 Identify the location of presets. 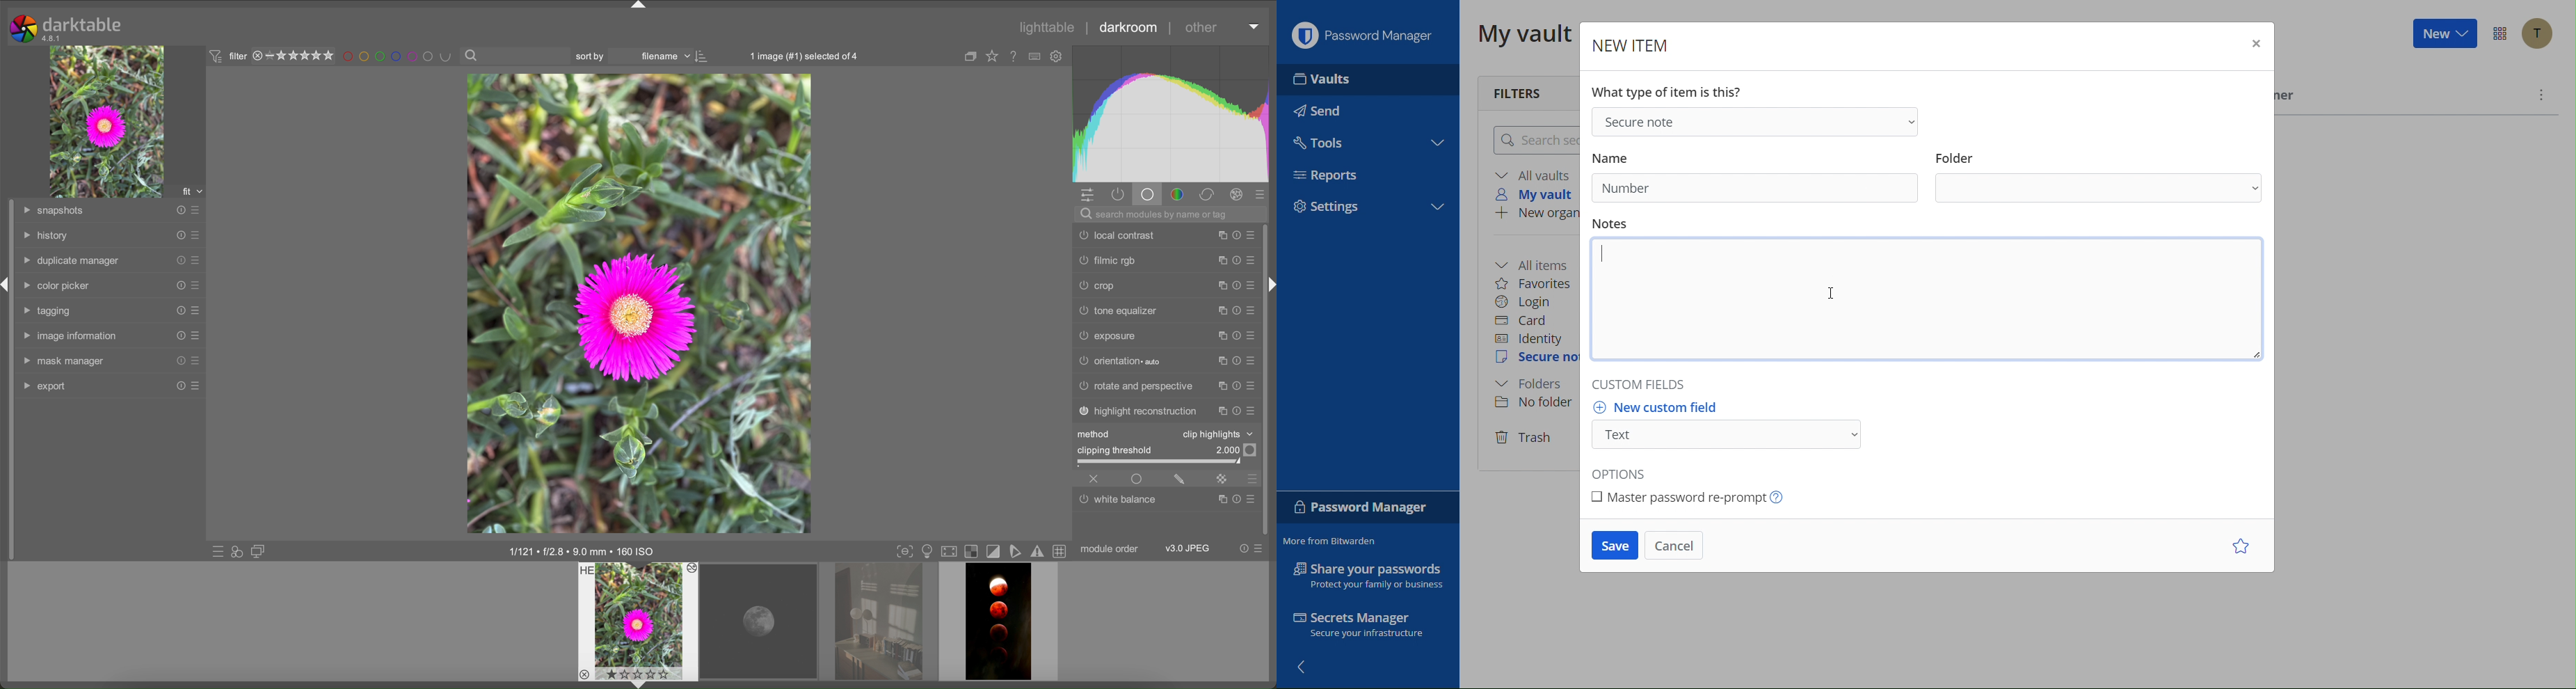
(198, 236).